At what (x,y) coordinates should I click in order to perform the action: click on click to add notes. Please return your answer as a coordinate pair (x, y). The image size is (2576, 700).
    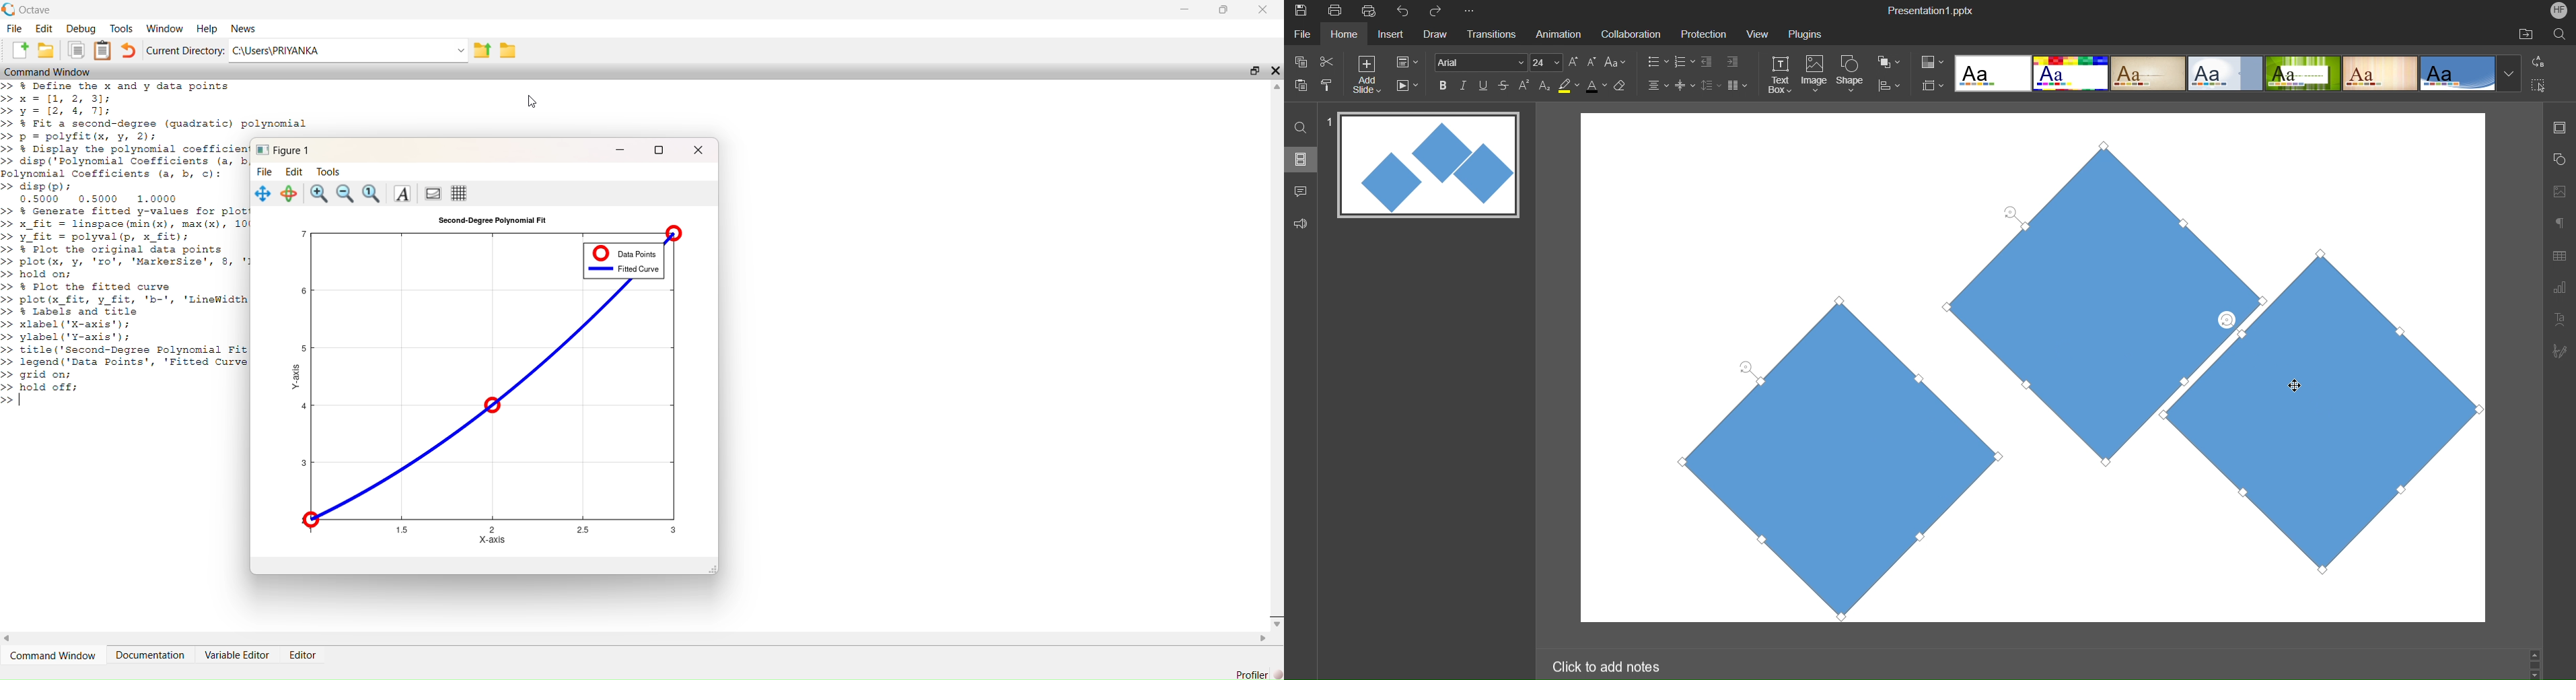
    Looking at the image, I should click on (1609, 665).